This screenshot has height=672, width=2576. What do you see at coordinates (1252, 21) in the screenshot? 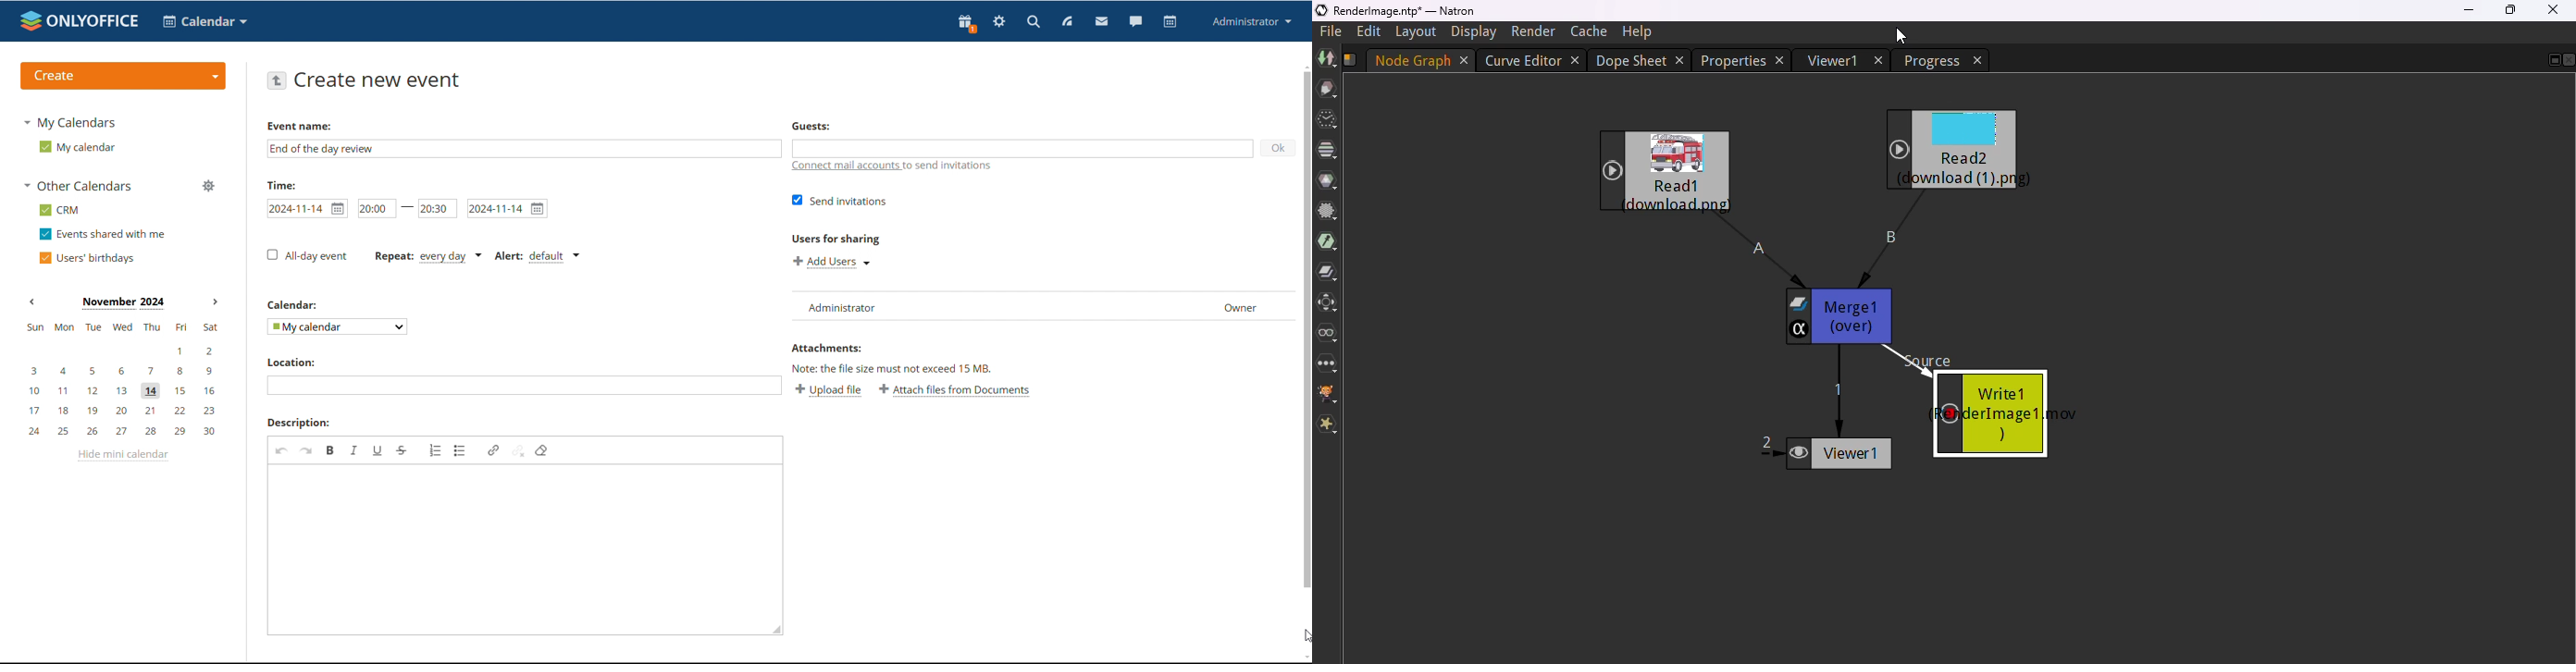
I see `profile` at bounding box center [1252, 21].